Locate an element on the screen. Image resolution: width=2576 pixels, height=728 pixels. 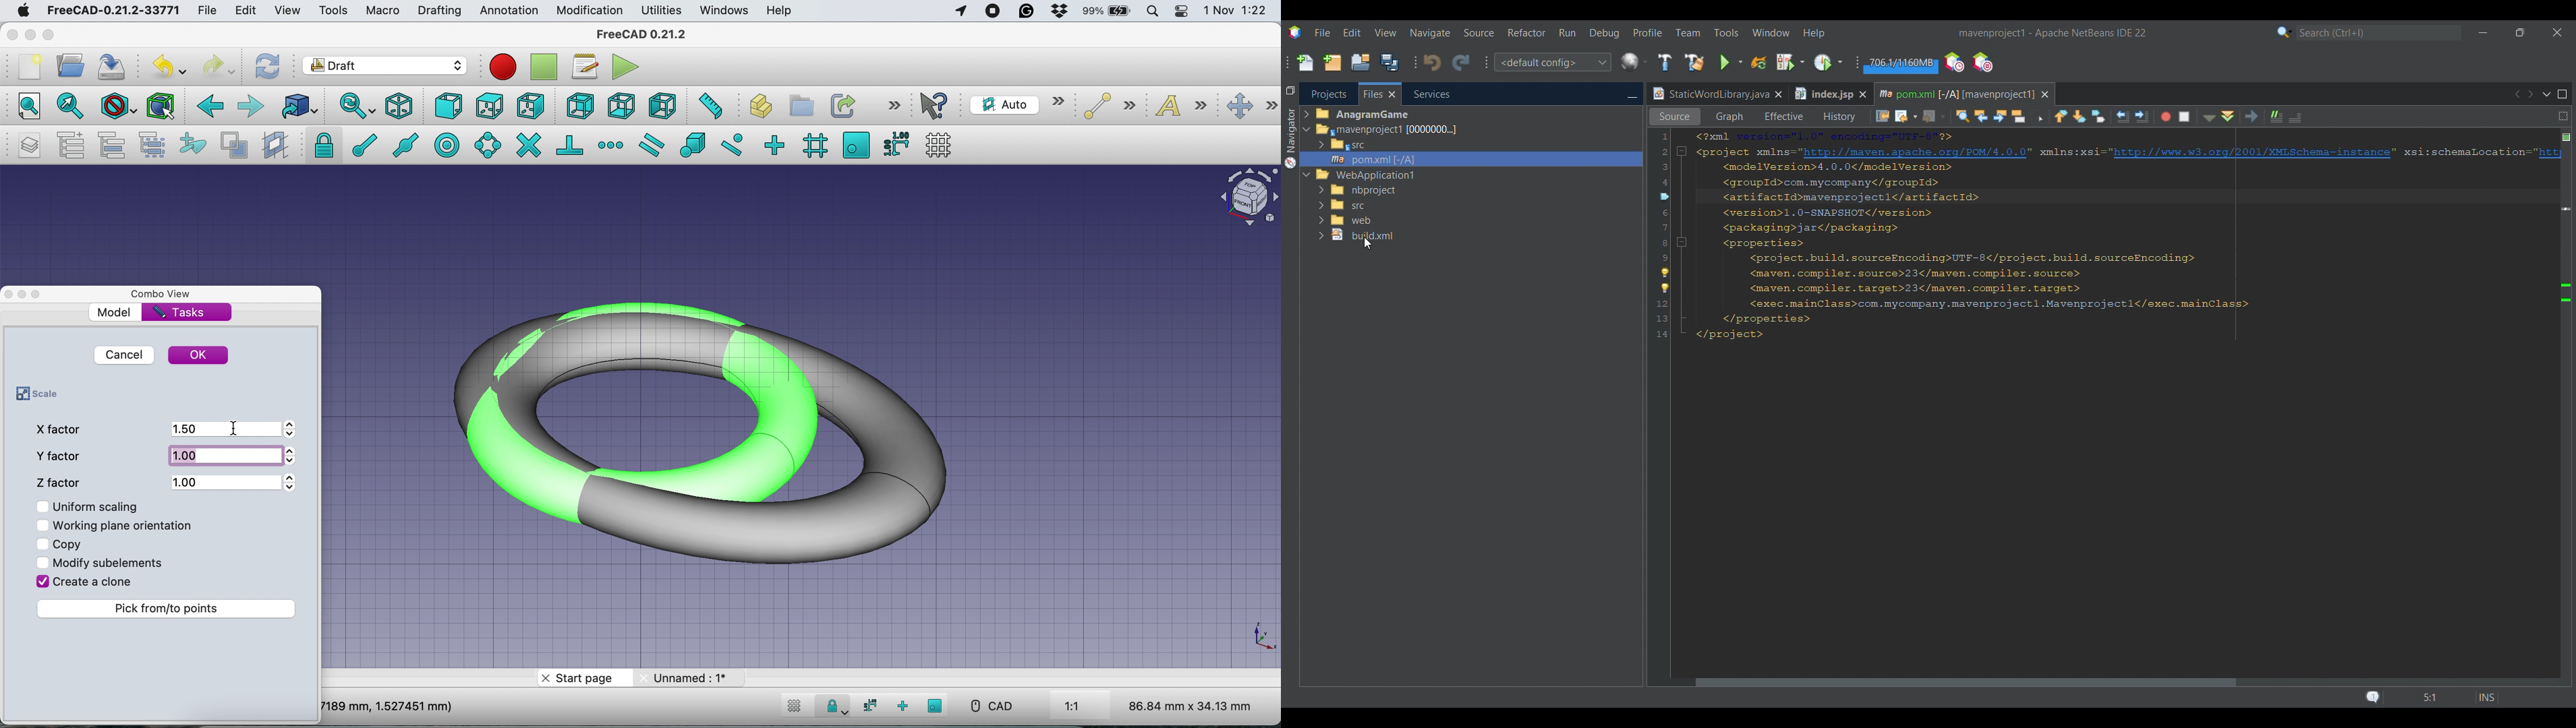
Apps Using Location is located at coordinates (961, 12).